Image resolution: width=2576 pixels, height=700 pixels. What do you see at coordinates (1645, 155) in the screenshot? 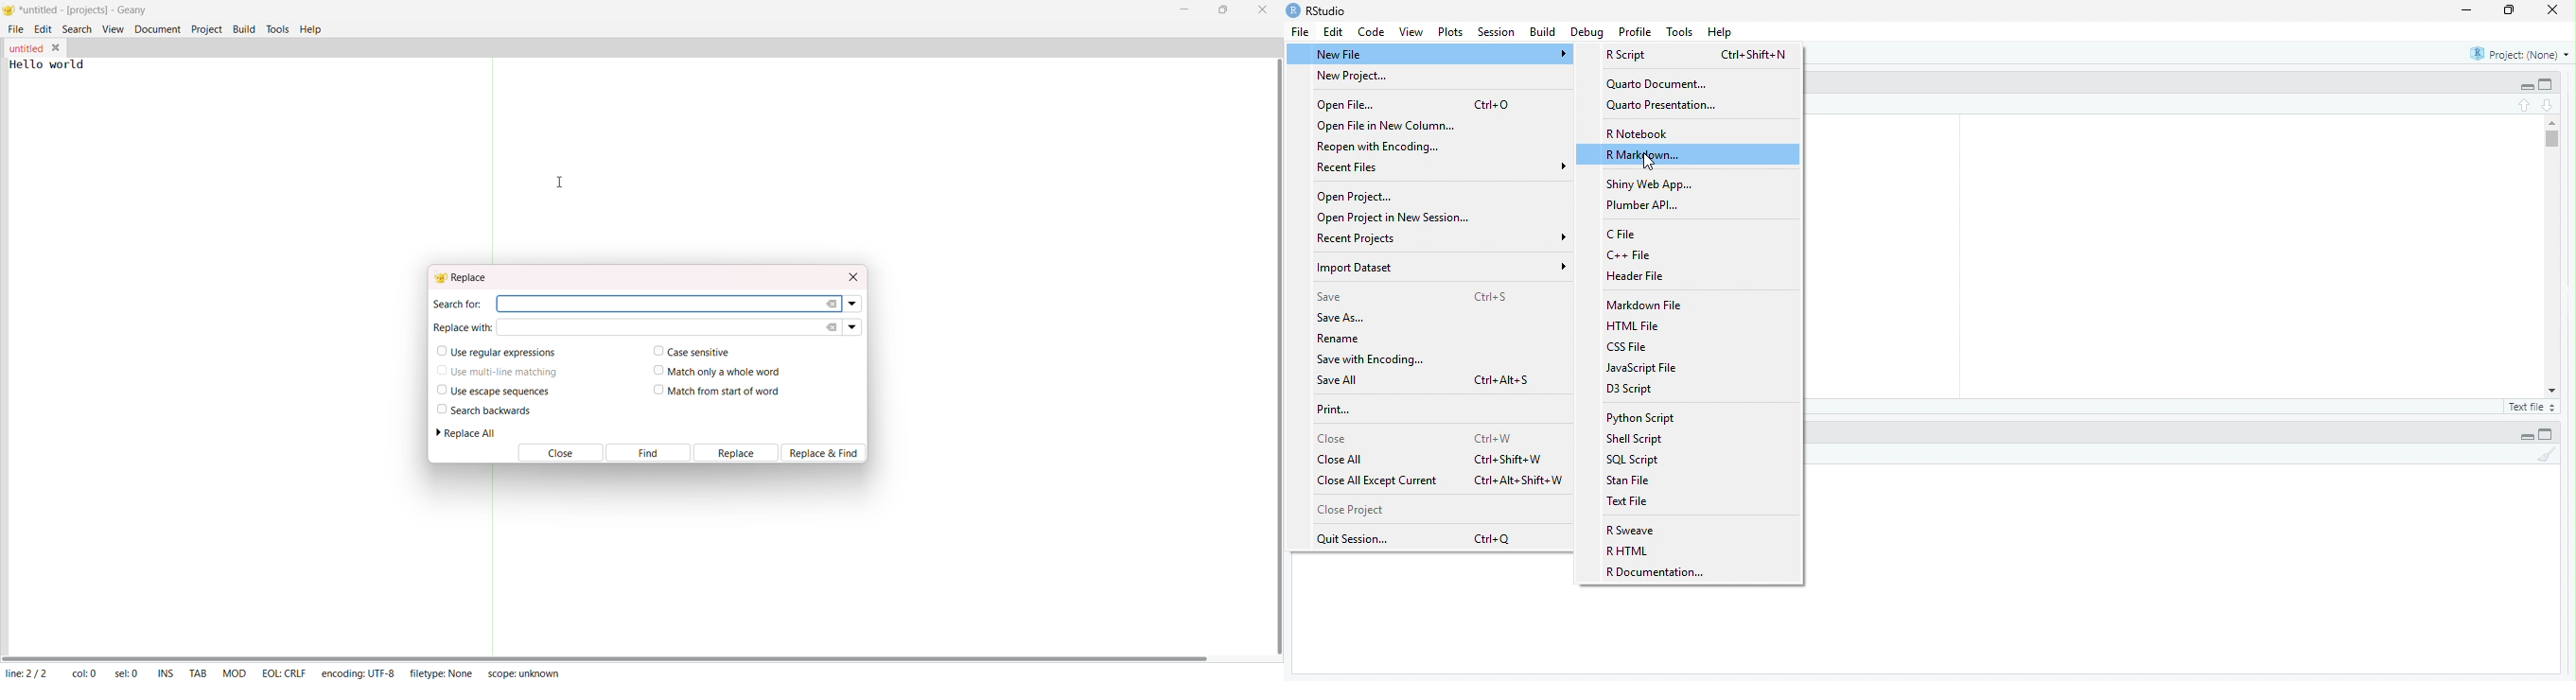
I see `R Markdown...` at bounding box center [1645, 155].